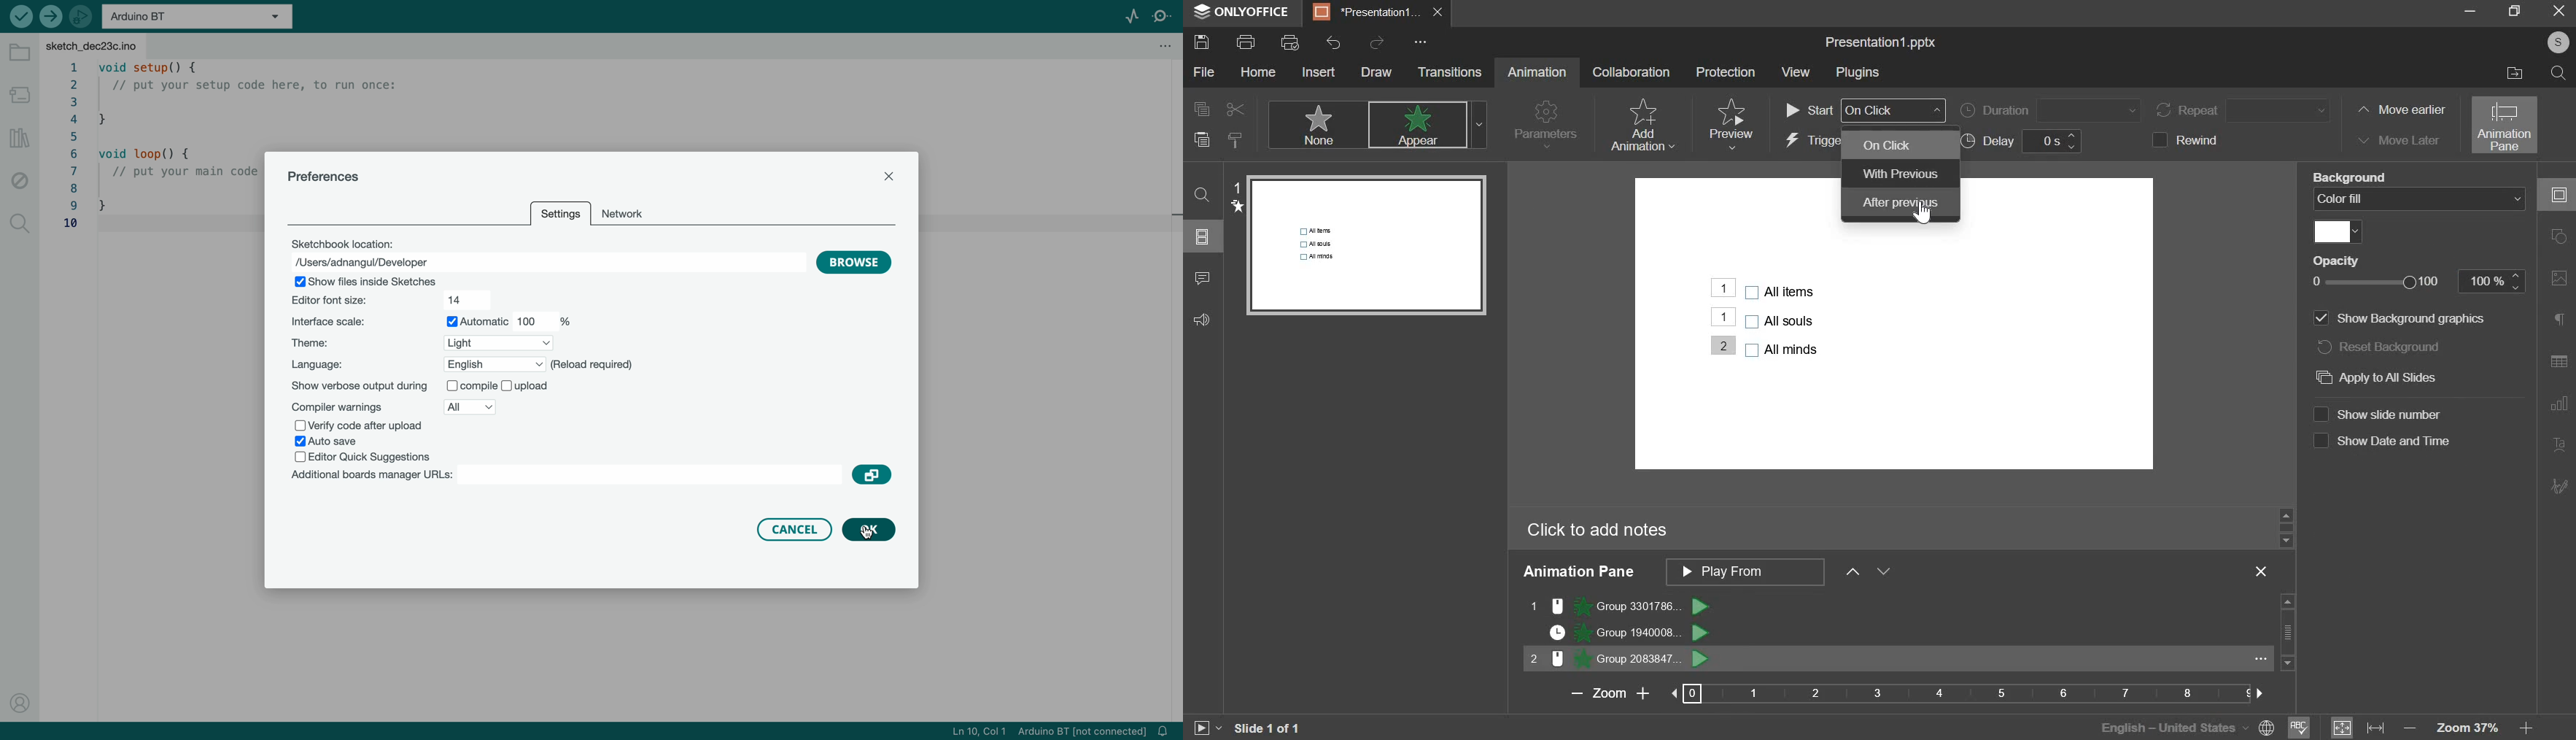 Image resolution: width=2576 pixels, height=756 pixels. Describe the element at coordinates (1376, 41) in the screenshot. I see `redo` at that location.